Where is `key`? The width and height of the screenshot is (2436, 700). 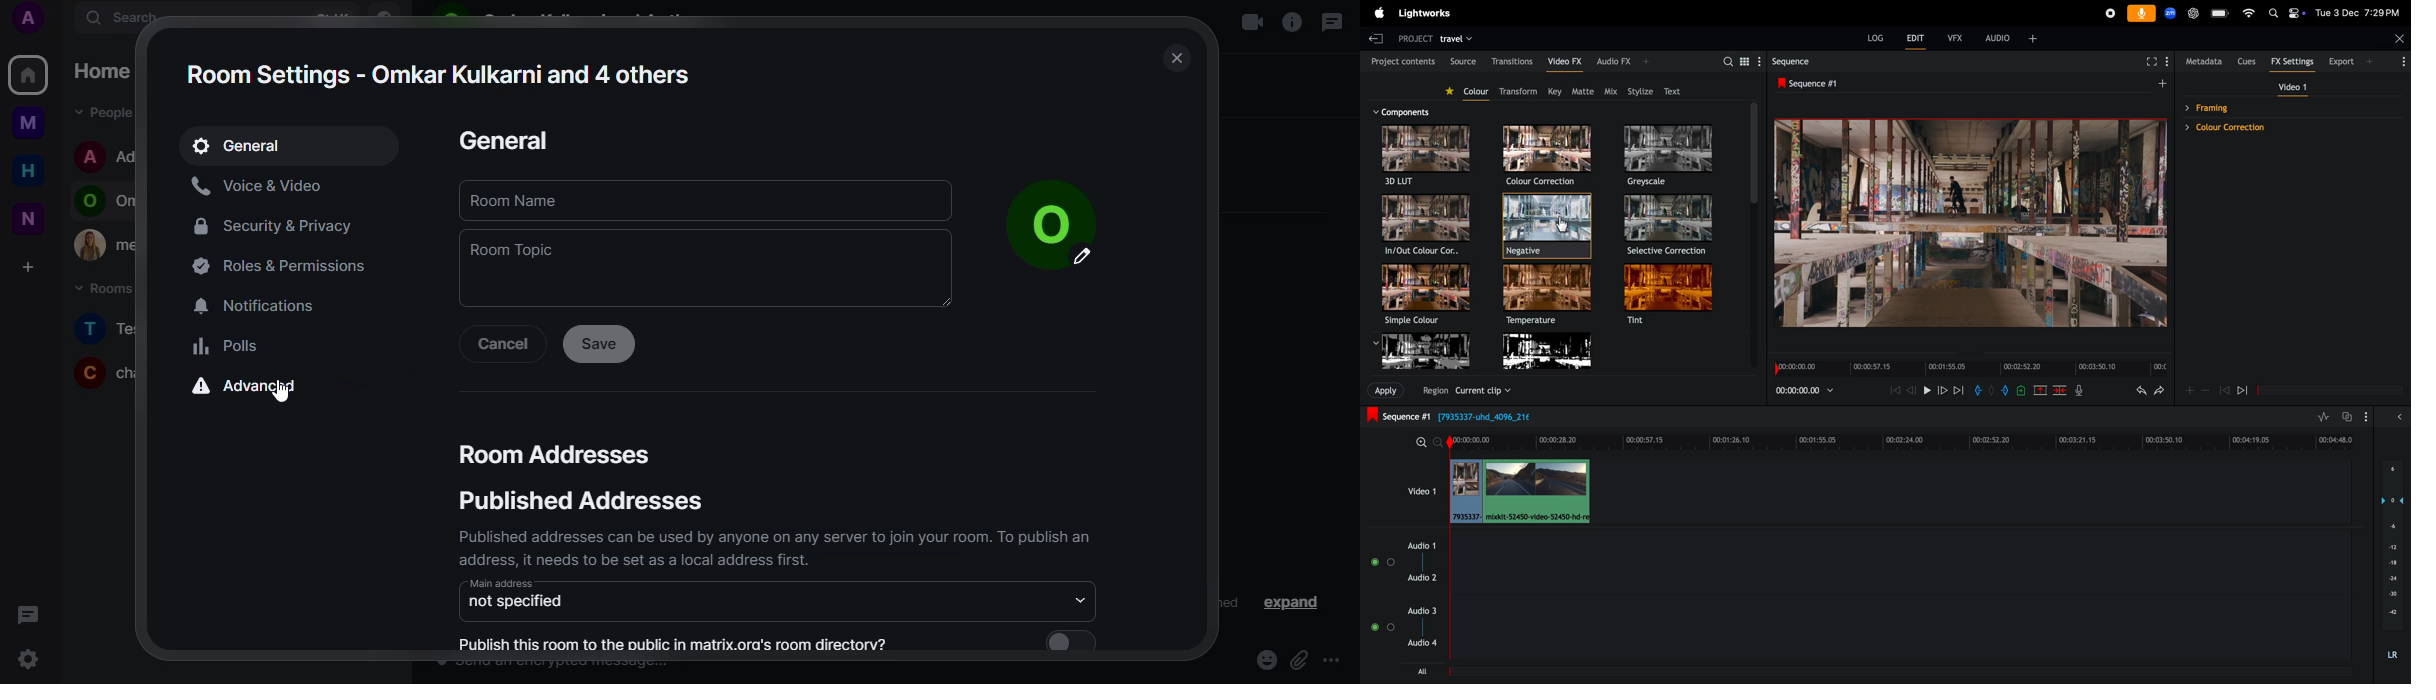
key is located at coordinates (1556, 89).